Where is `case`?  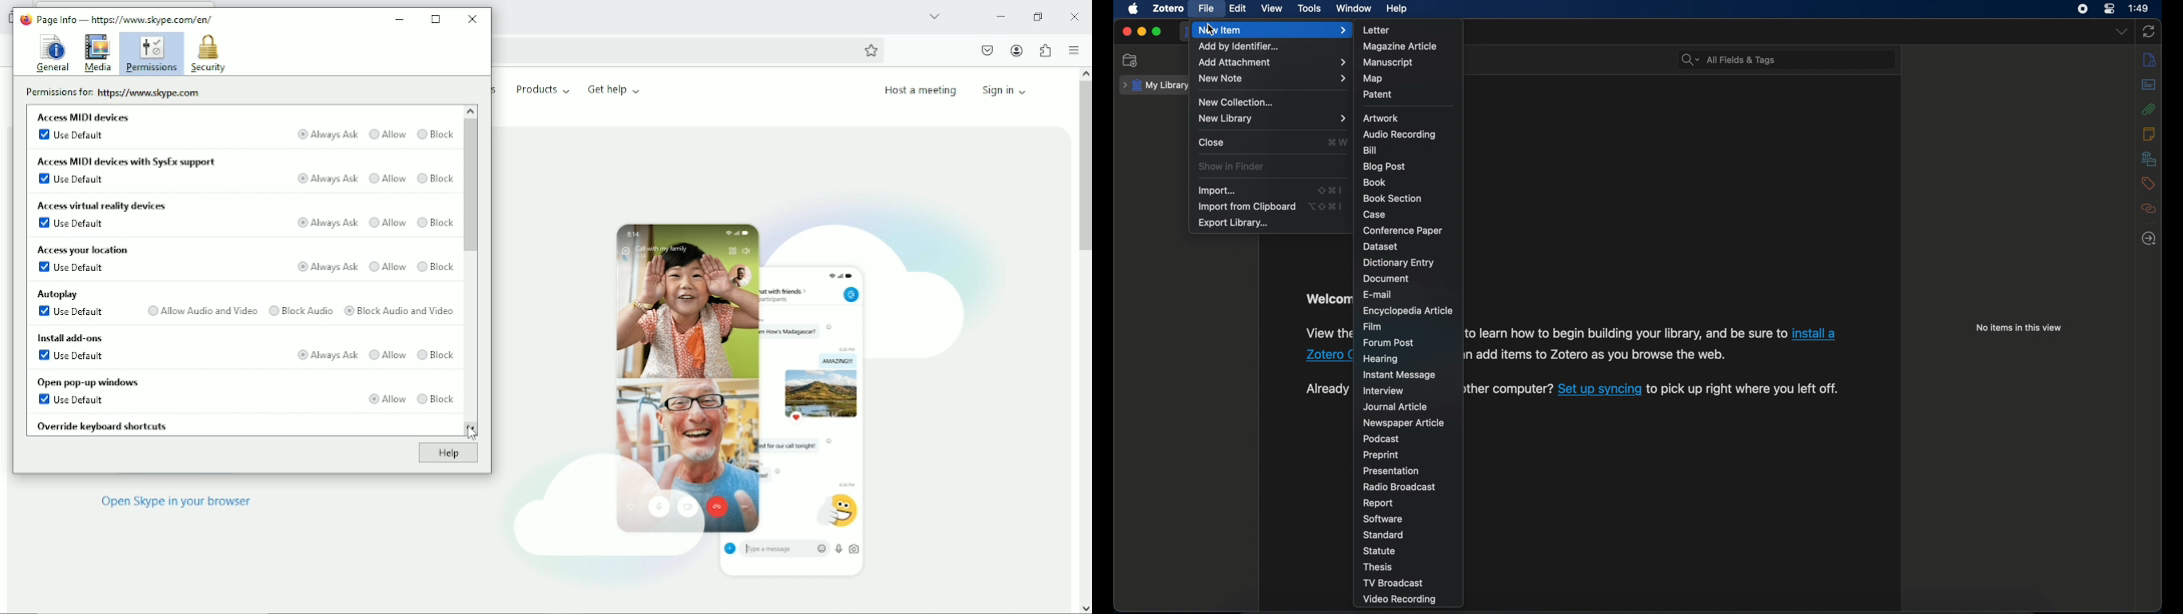 case is located at coordinates (1375, 214).